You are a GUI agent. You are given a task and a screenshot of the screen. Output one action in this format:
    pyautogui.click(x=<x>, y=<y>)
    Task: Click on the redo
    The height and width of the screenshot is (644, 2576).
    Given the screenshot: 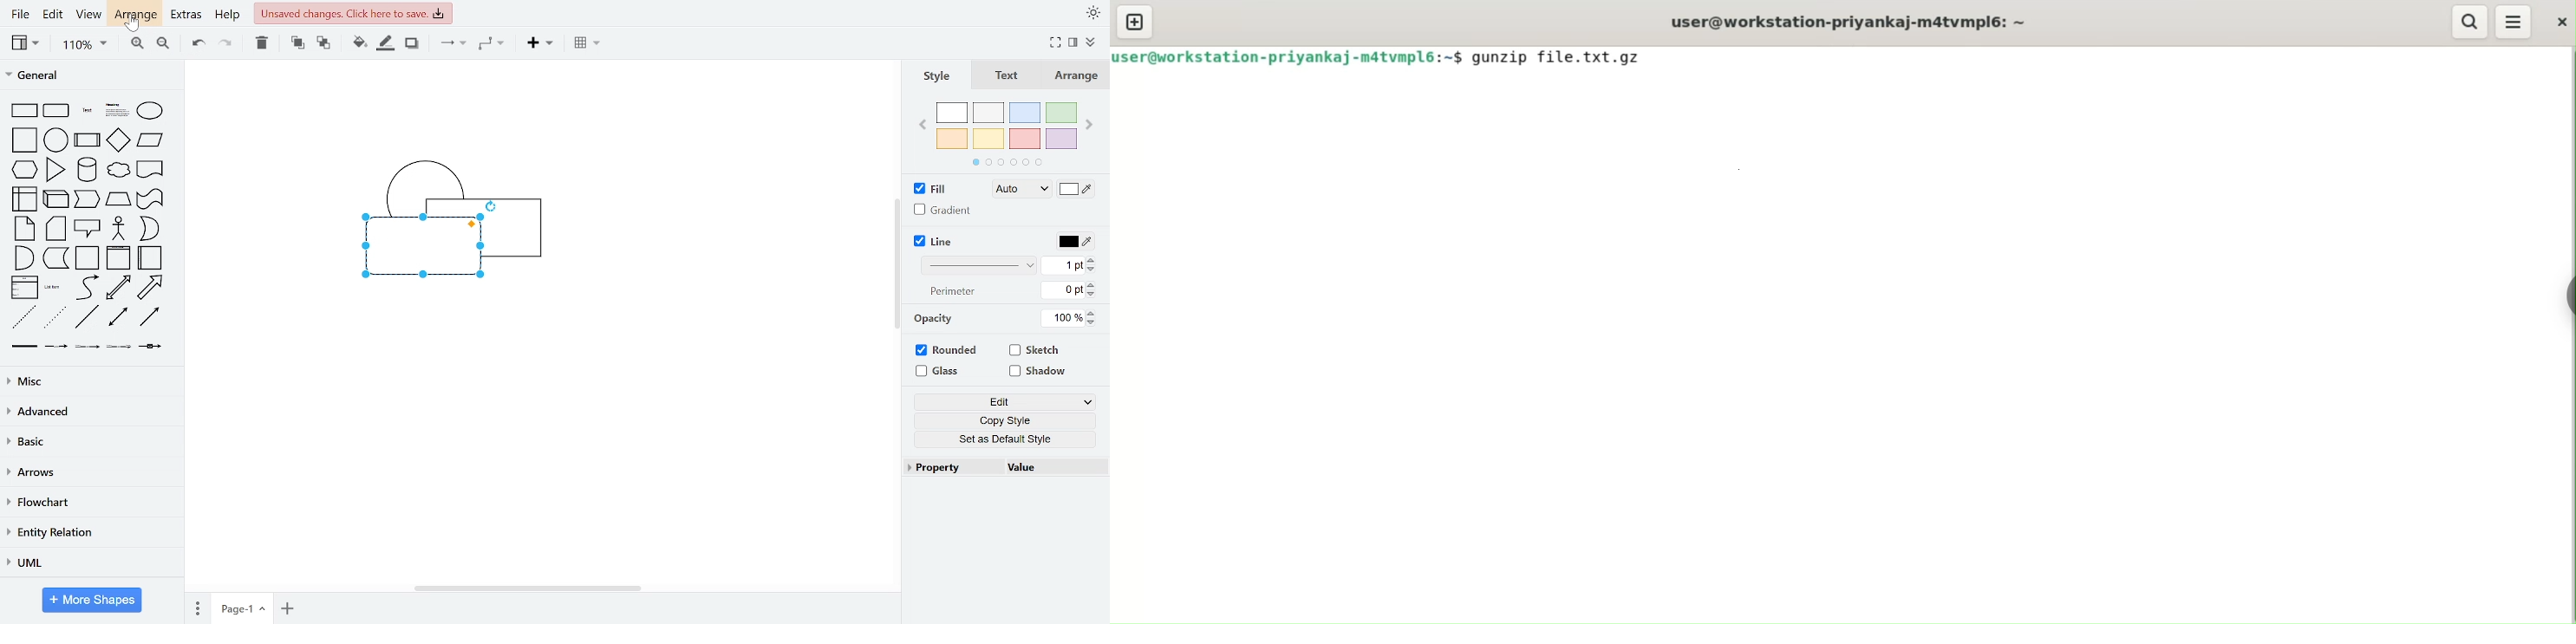 What is the action you would take?
    pyautogui.click(x=225, y=45)
    